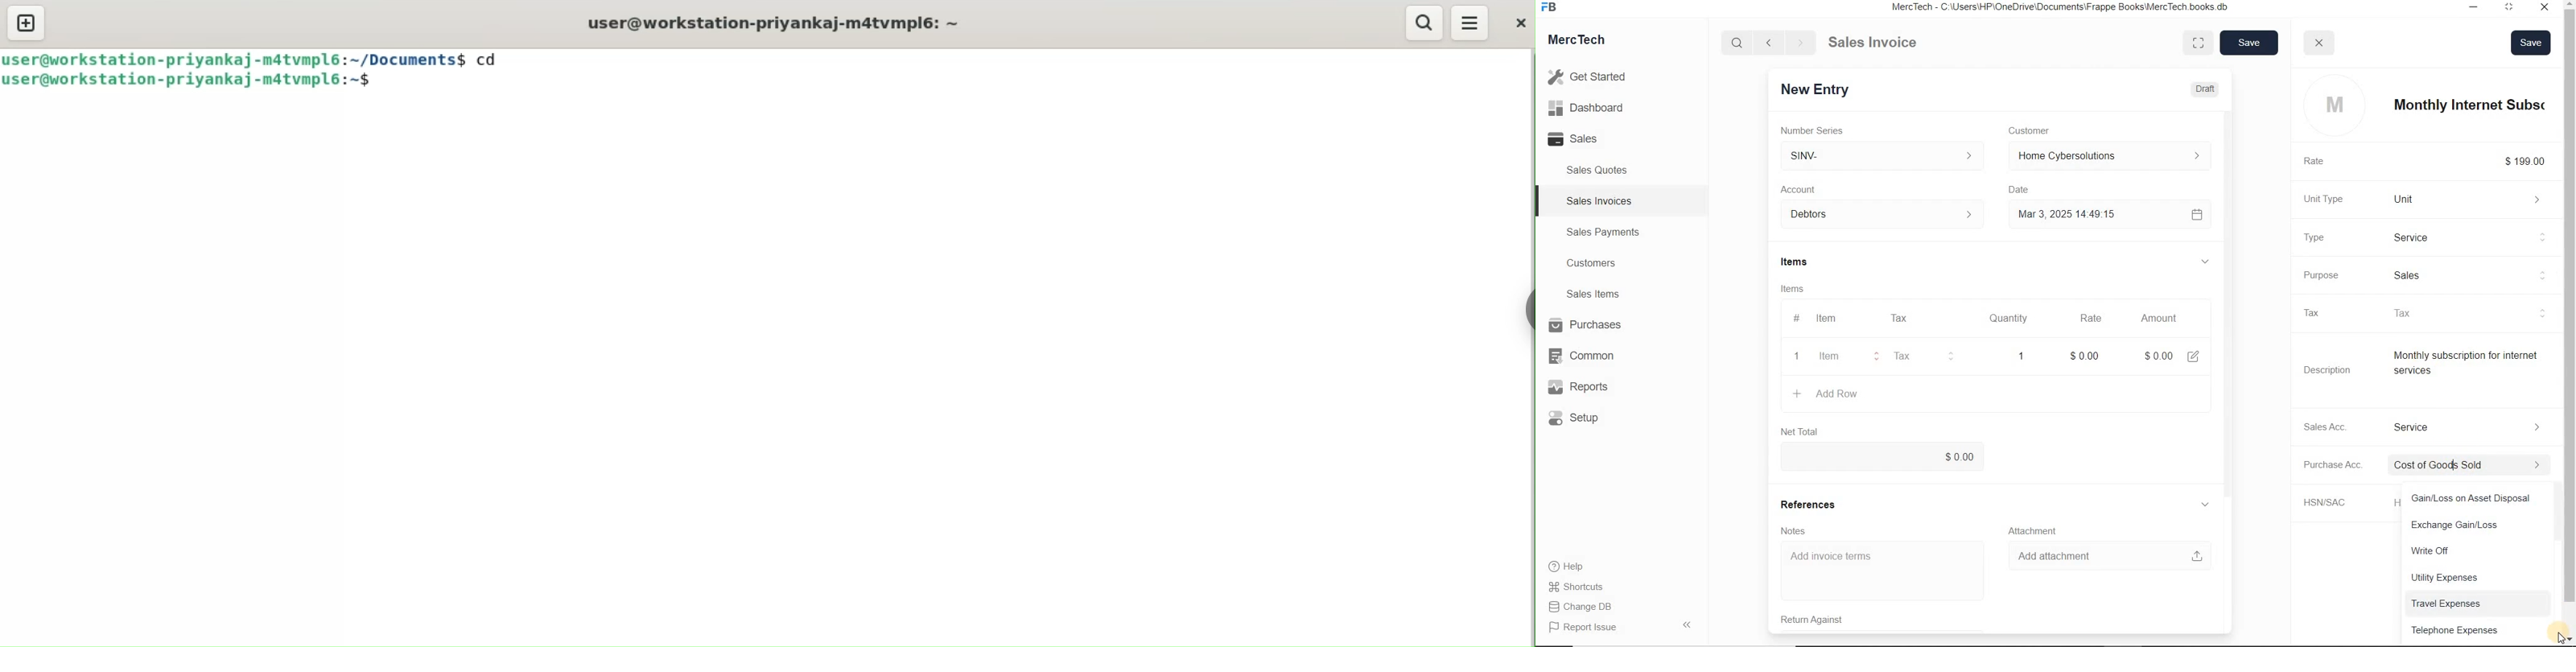  What do you see at coordinates (2477, 426) in the screenshot?
I see `Income` at bounding box center [2477, 426].